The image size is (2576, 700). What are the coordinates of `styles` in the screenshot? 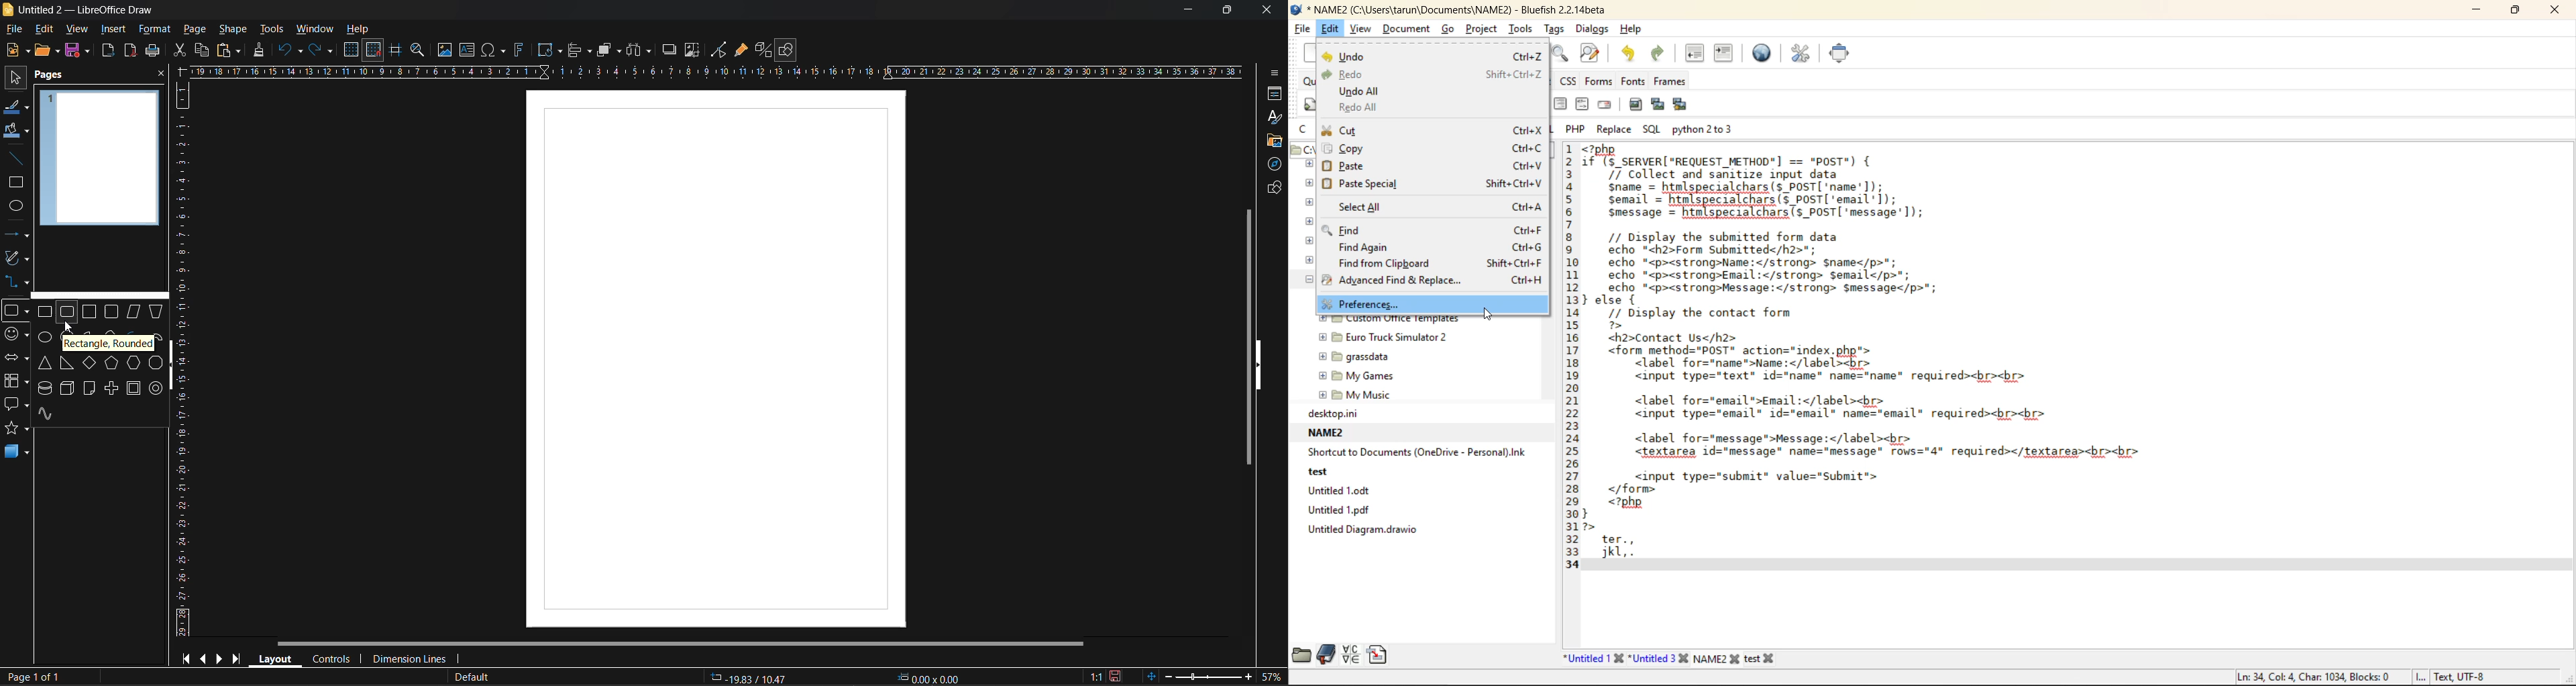 It's located at (1275, 119).